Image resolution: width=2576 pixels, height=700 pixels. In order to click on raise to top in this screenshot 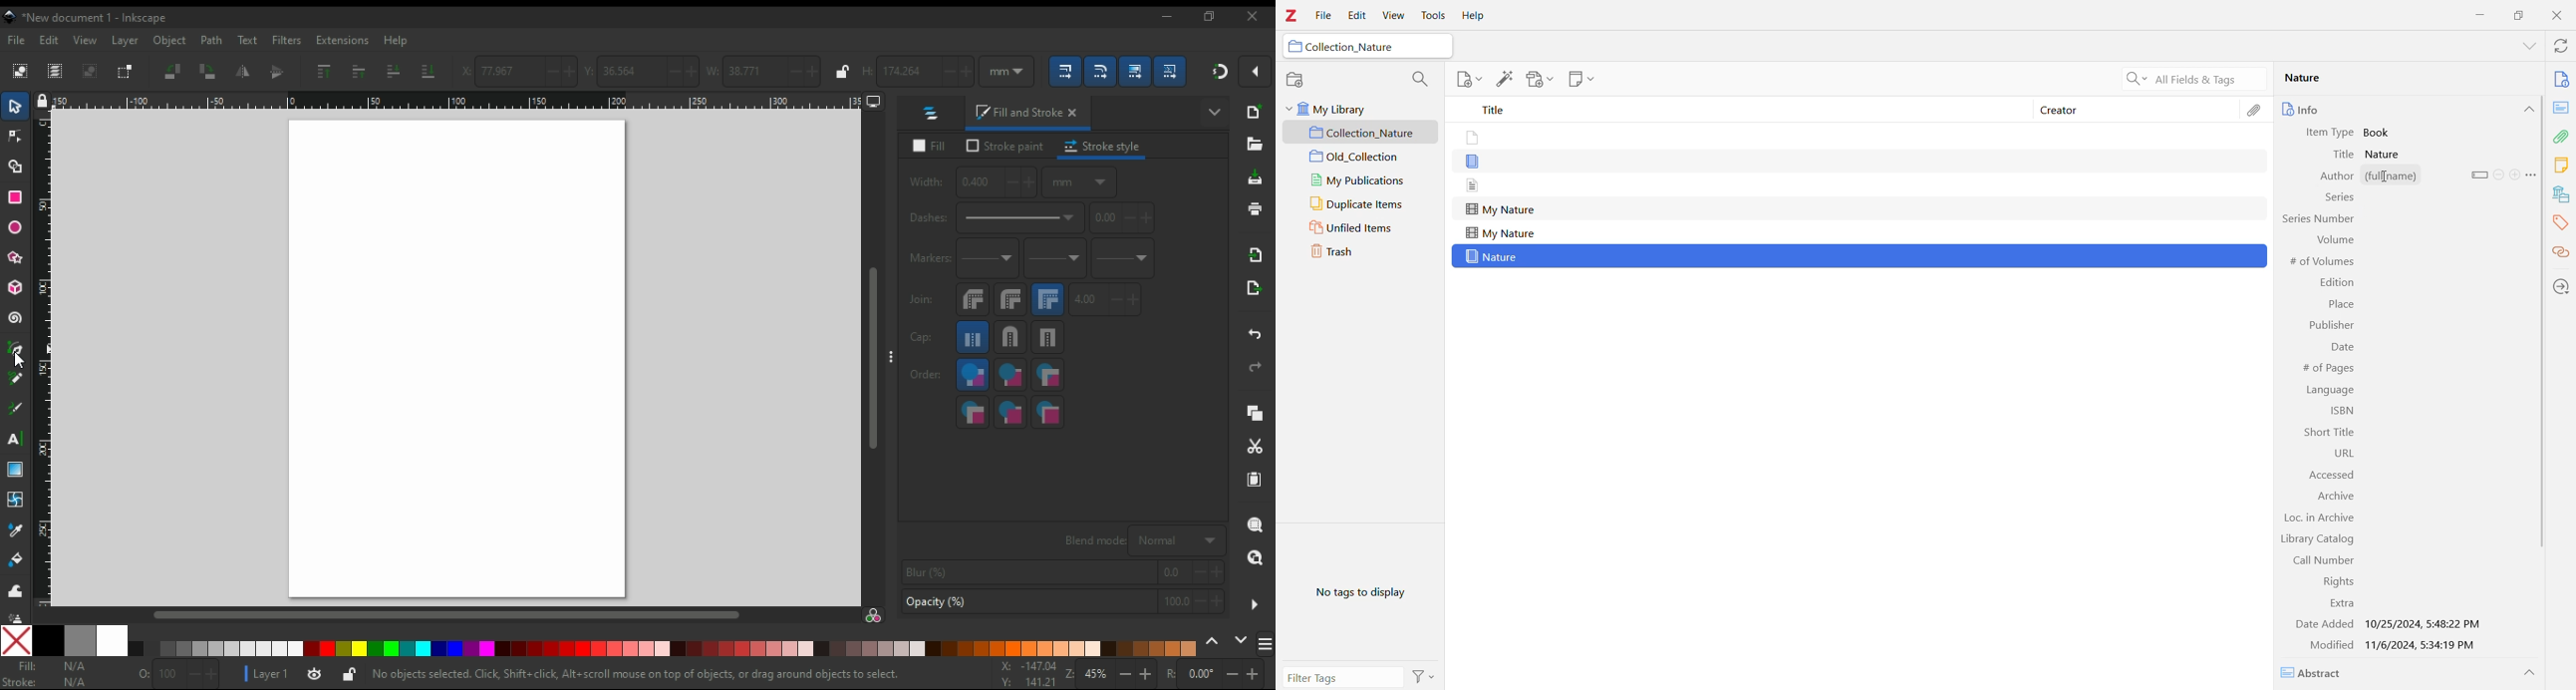, I will do `click(326, 72)`.